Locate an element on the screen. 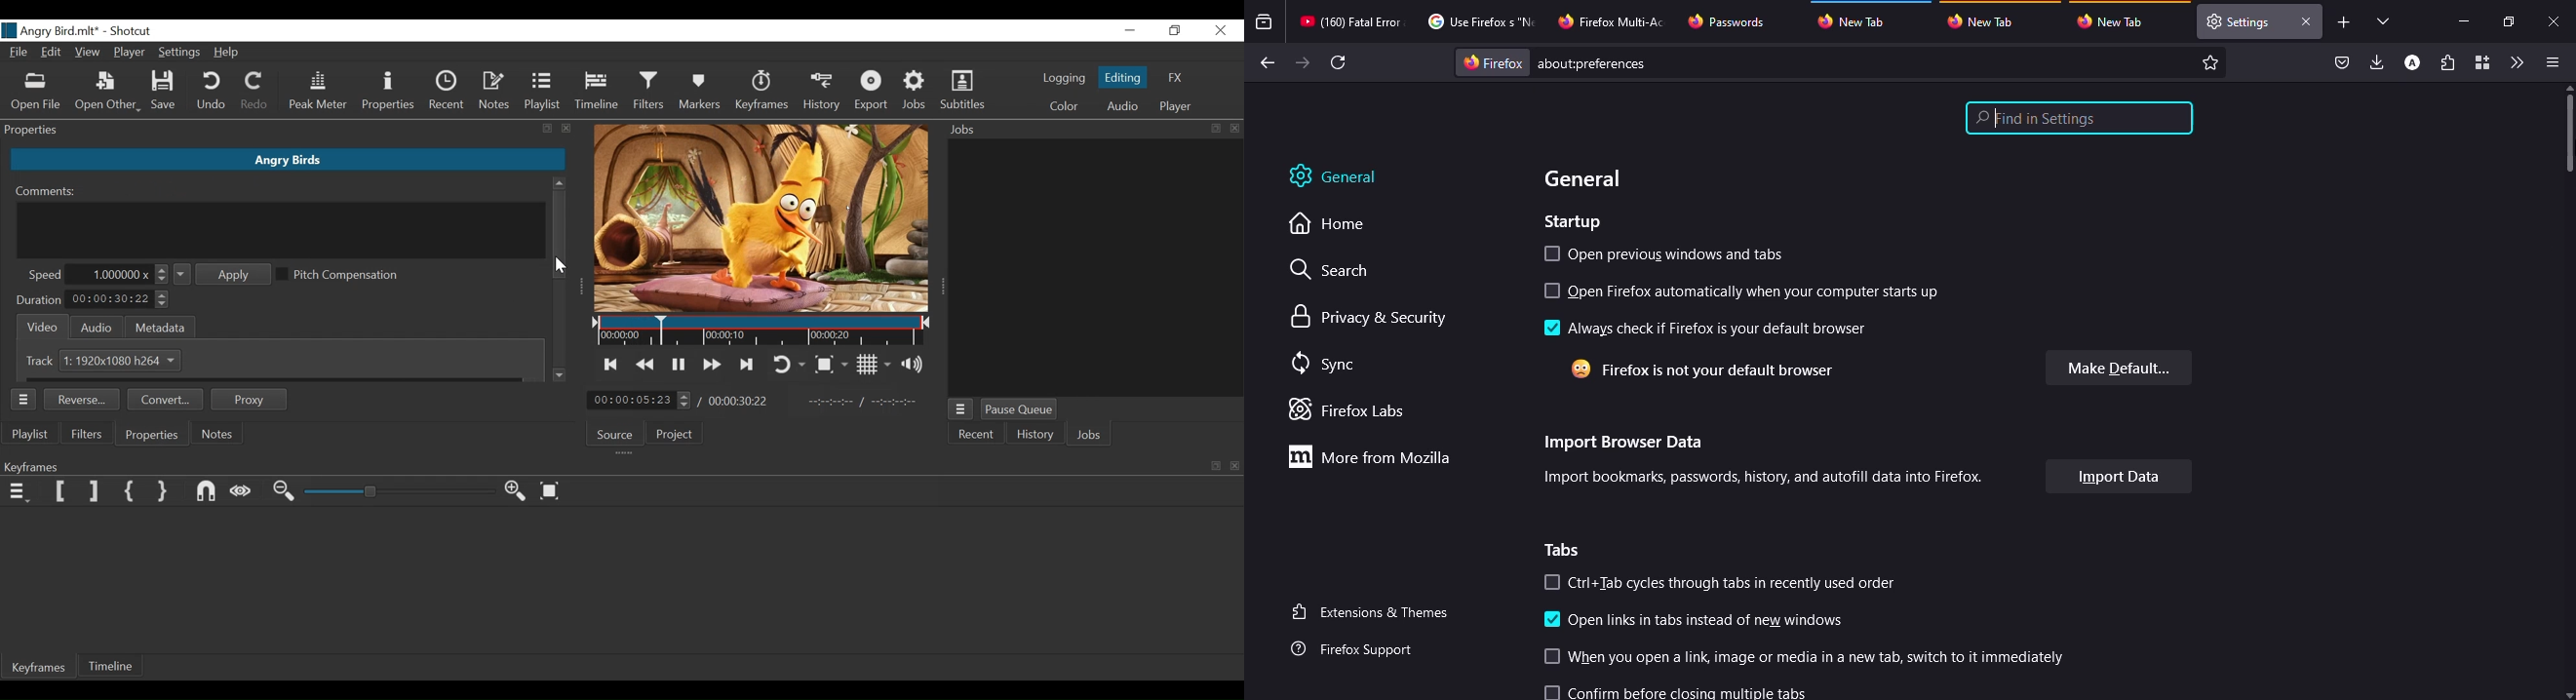  import data is located at coordinates (2118, 476).